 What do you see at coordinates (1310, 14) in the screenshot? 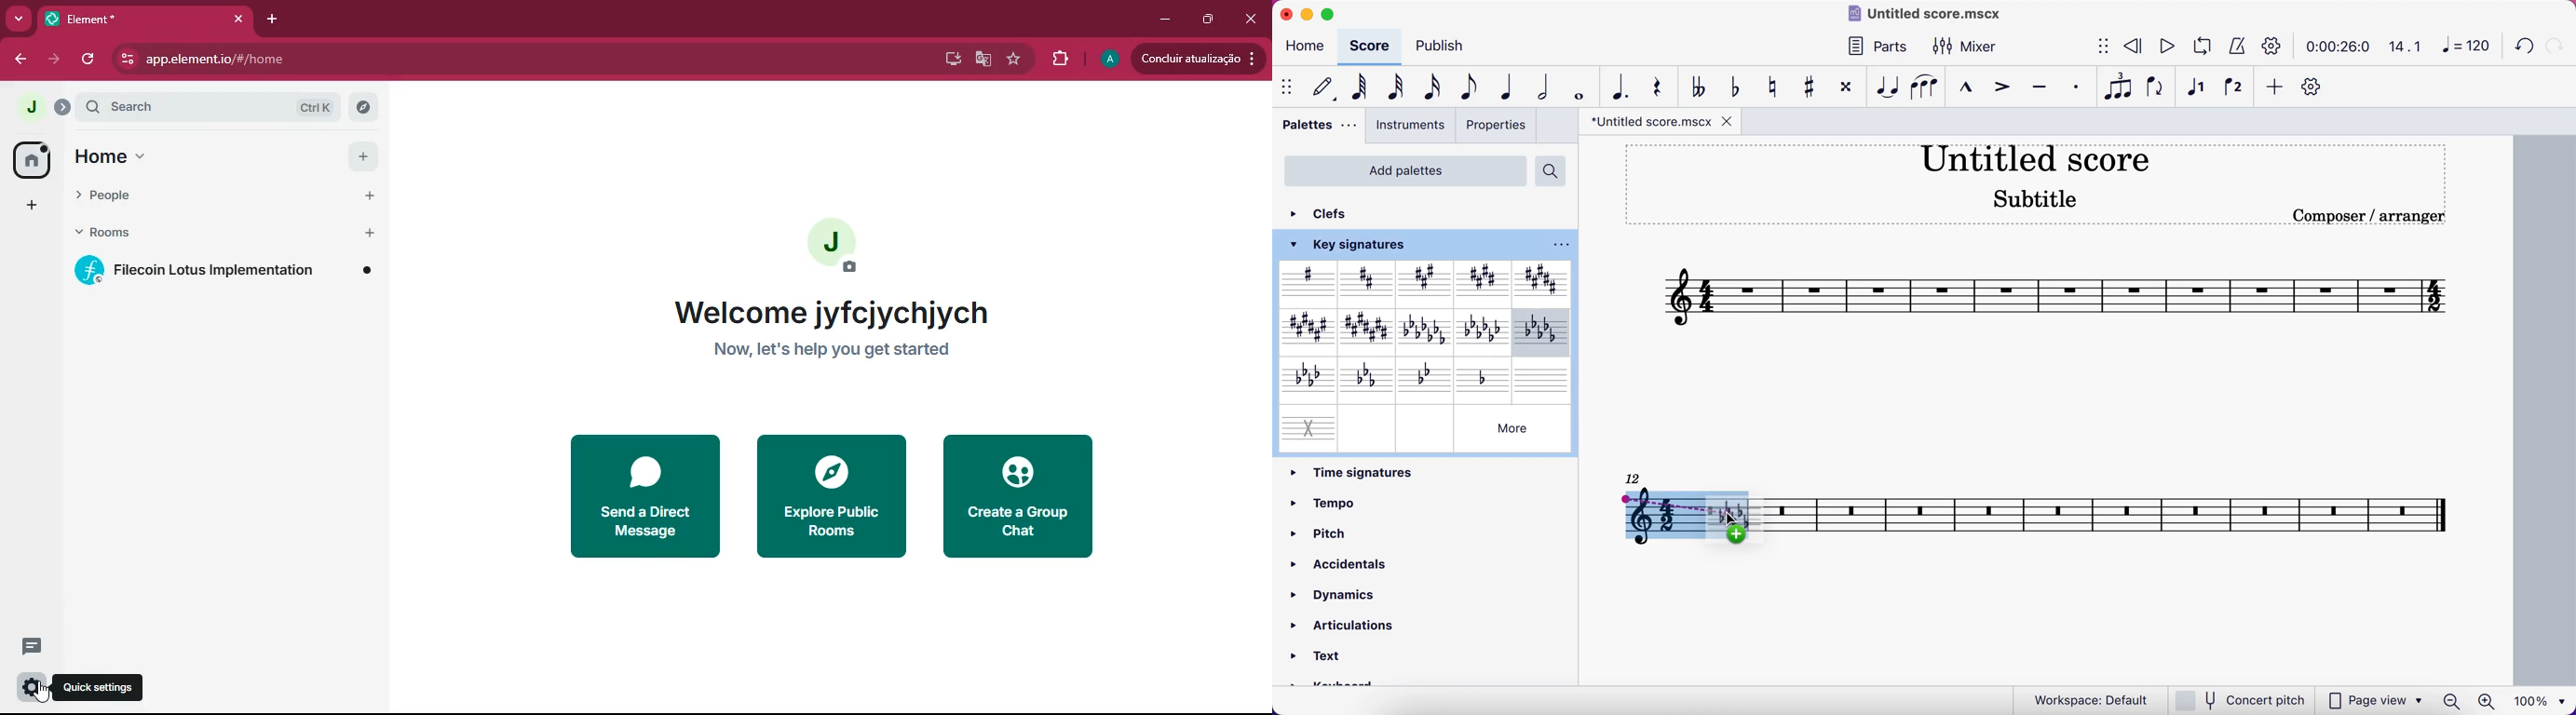
I see `minimize` at bounding box center [1310, 14].